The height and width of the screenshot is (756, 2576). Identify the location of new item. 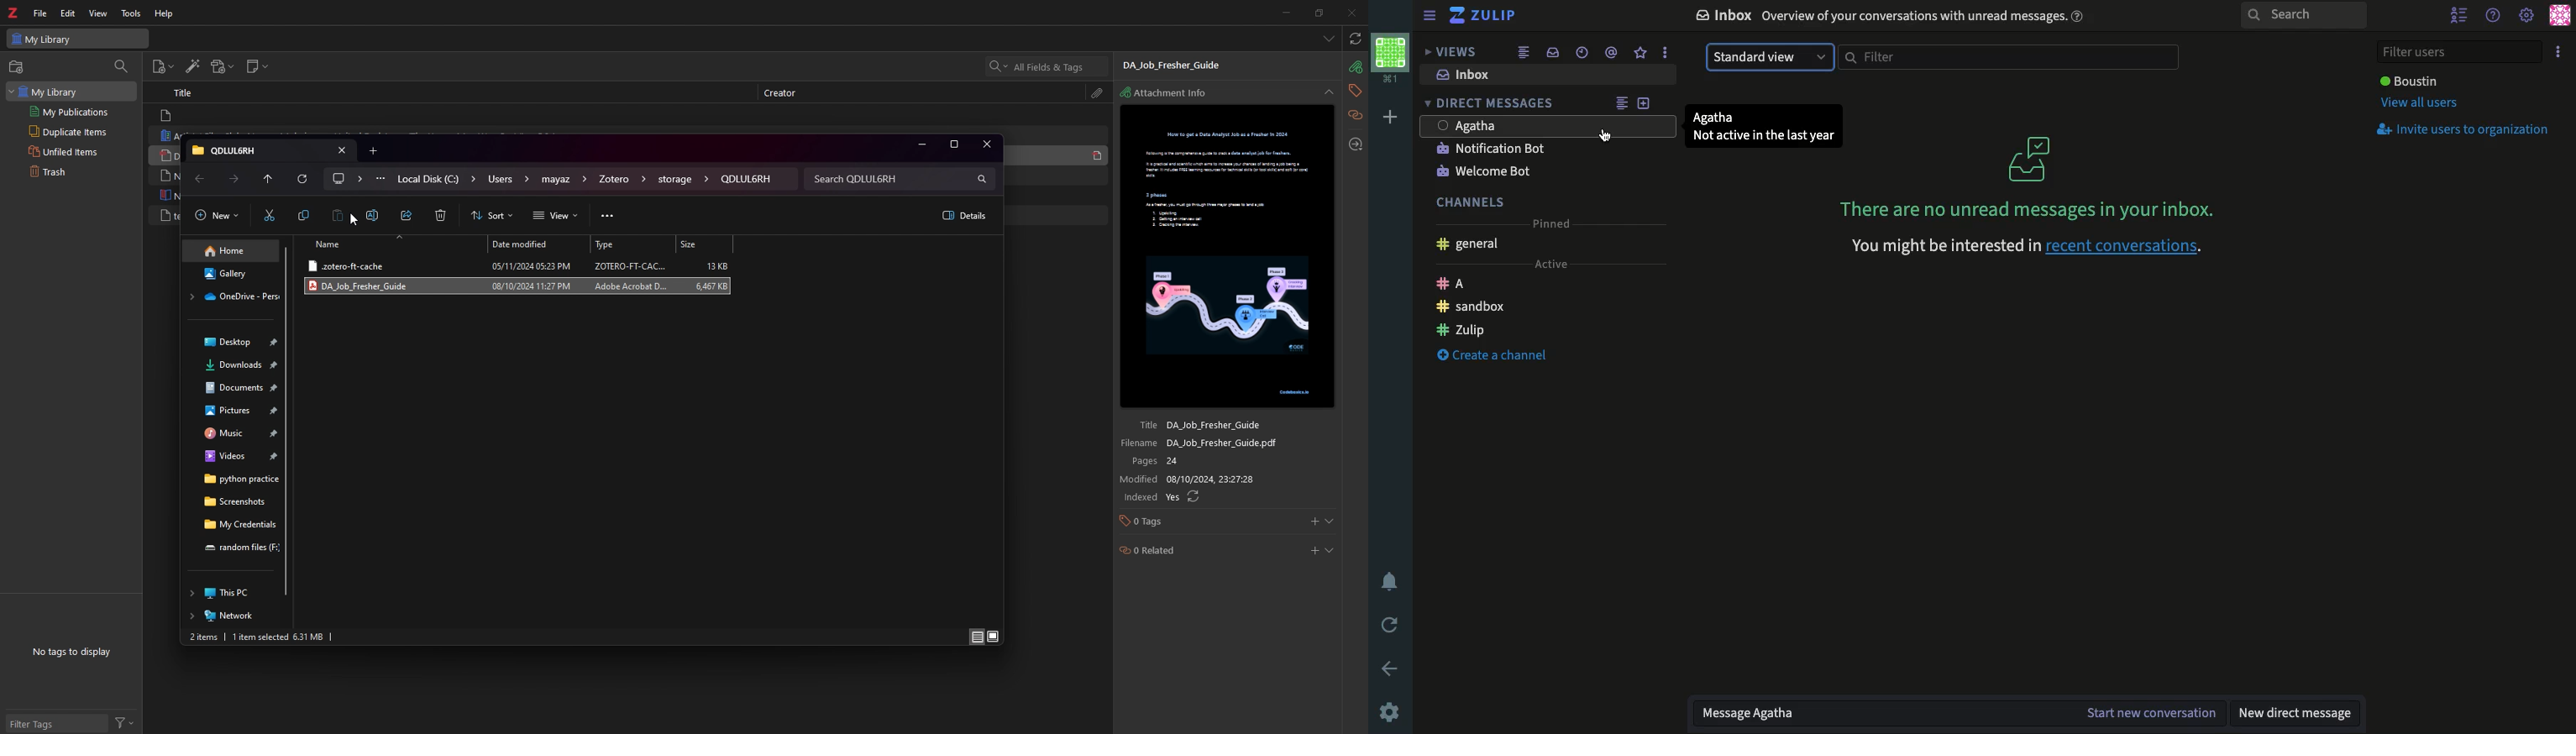
(163, 68).